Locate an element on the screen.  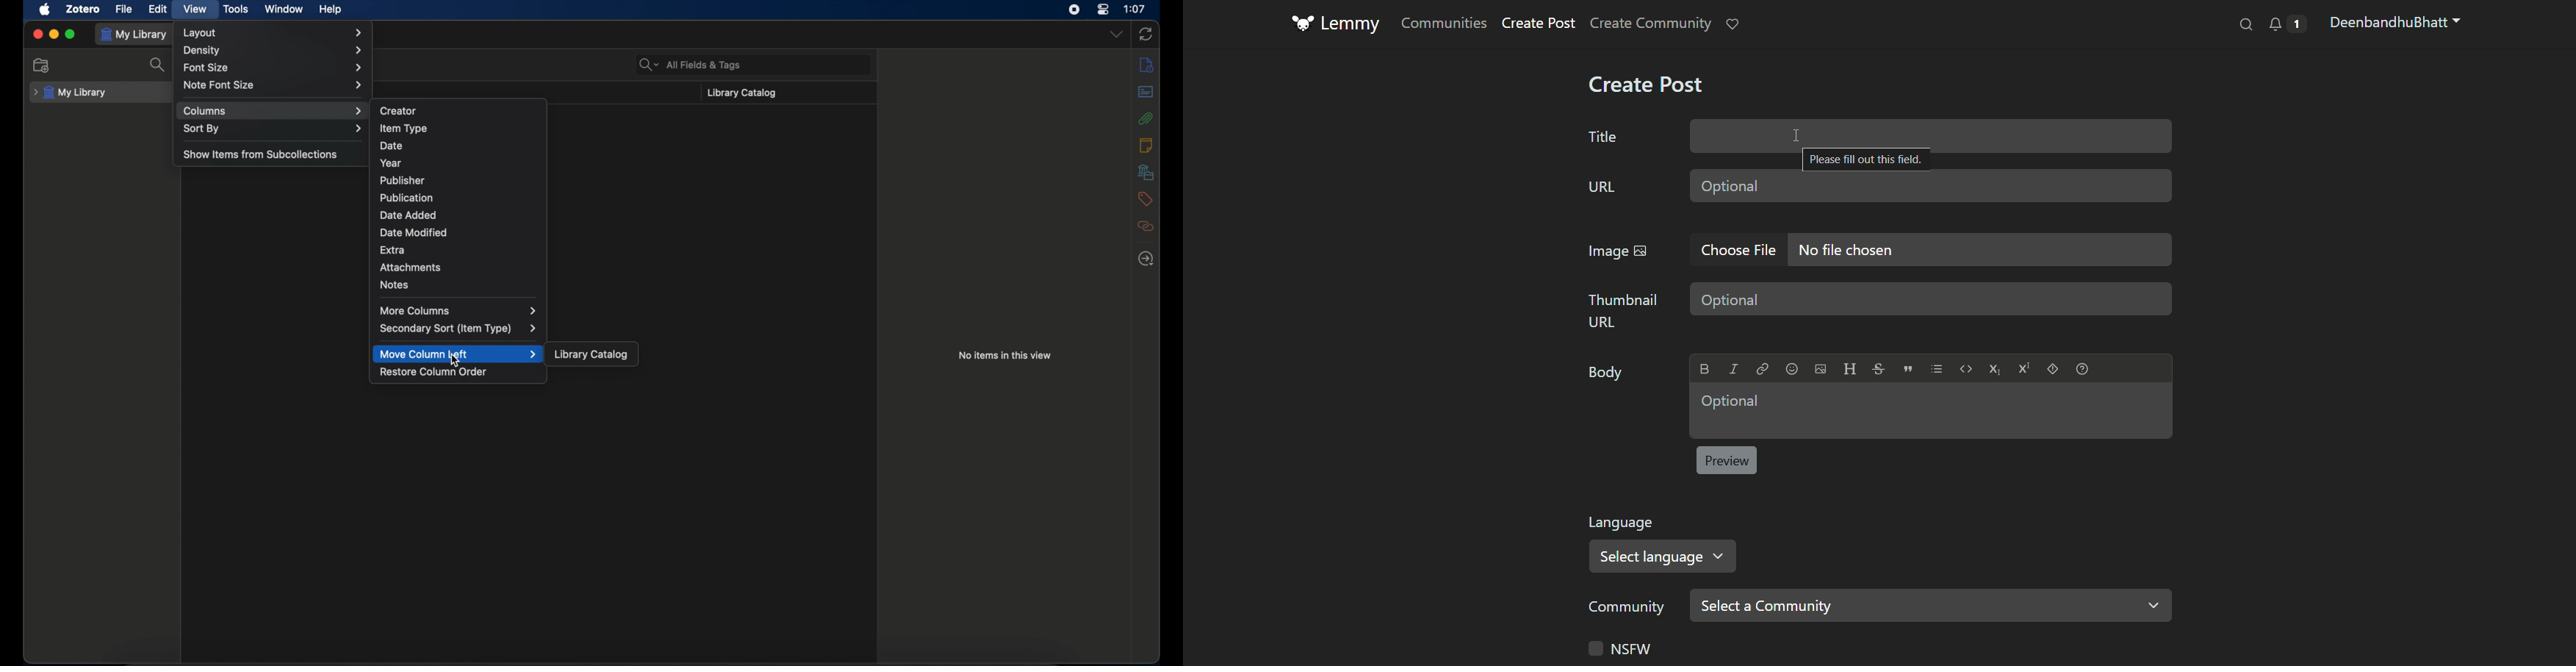
Cursor is located at coordinates (1795, 135).